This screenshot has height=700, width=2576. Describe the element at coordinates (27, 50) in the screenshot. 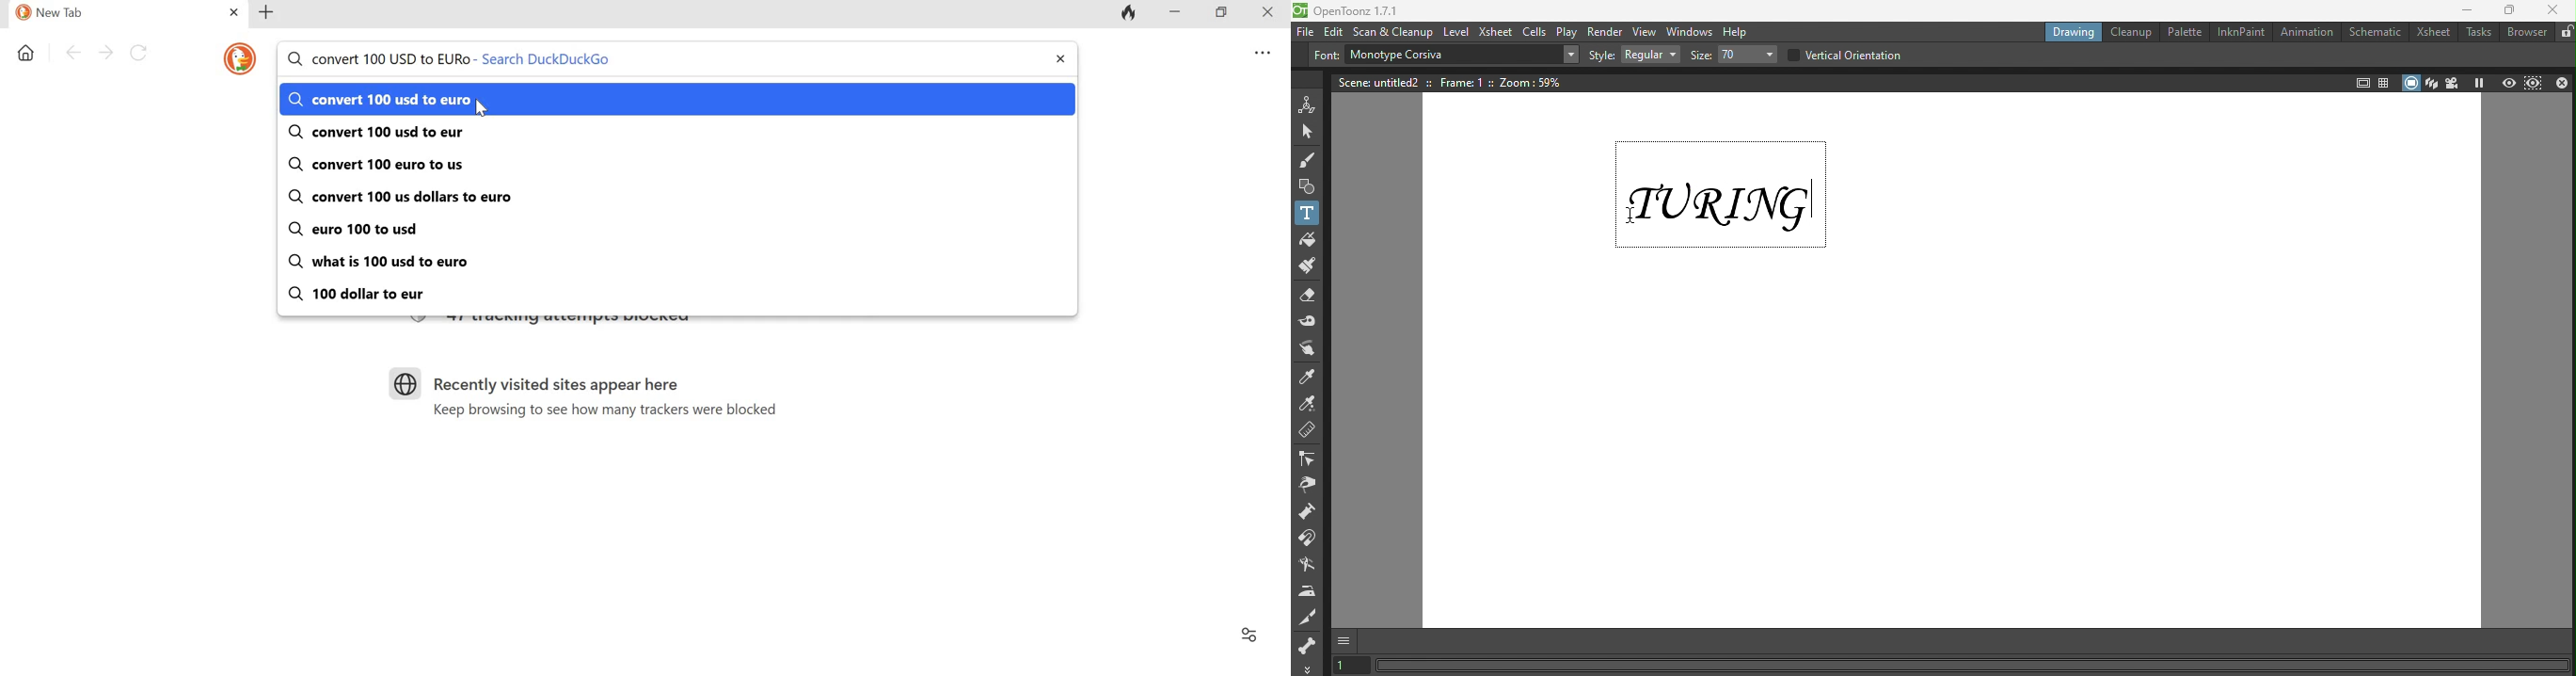

I see `Home` at that location.